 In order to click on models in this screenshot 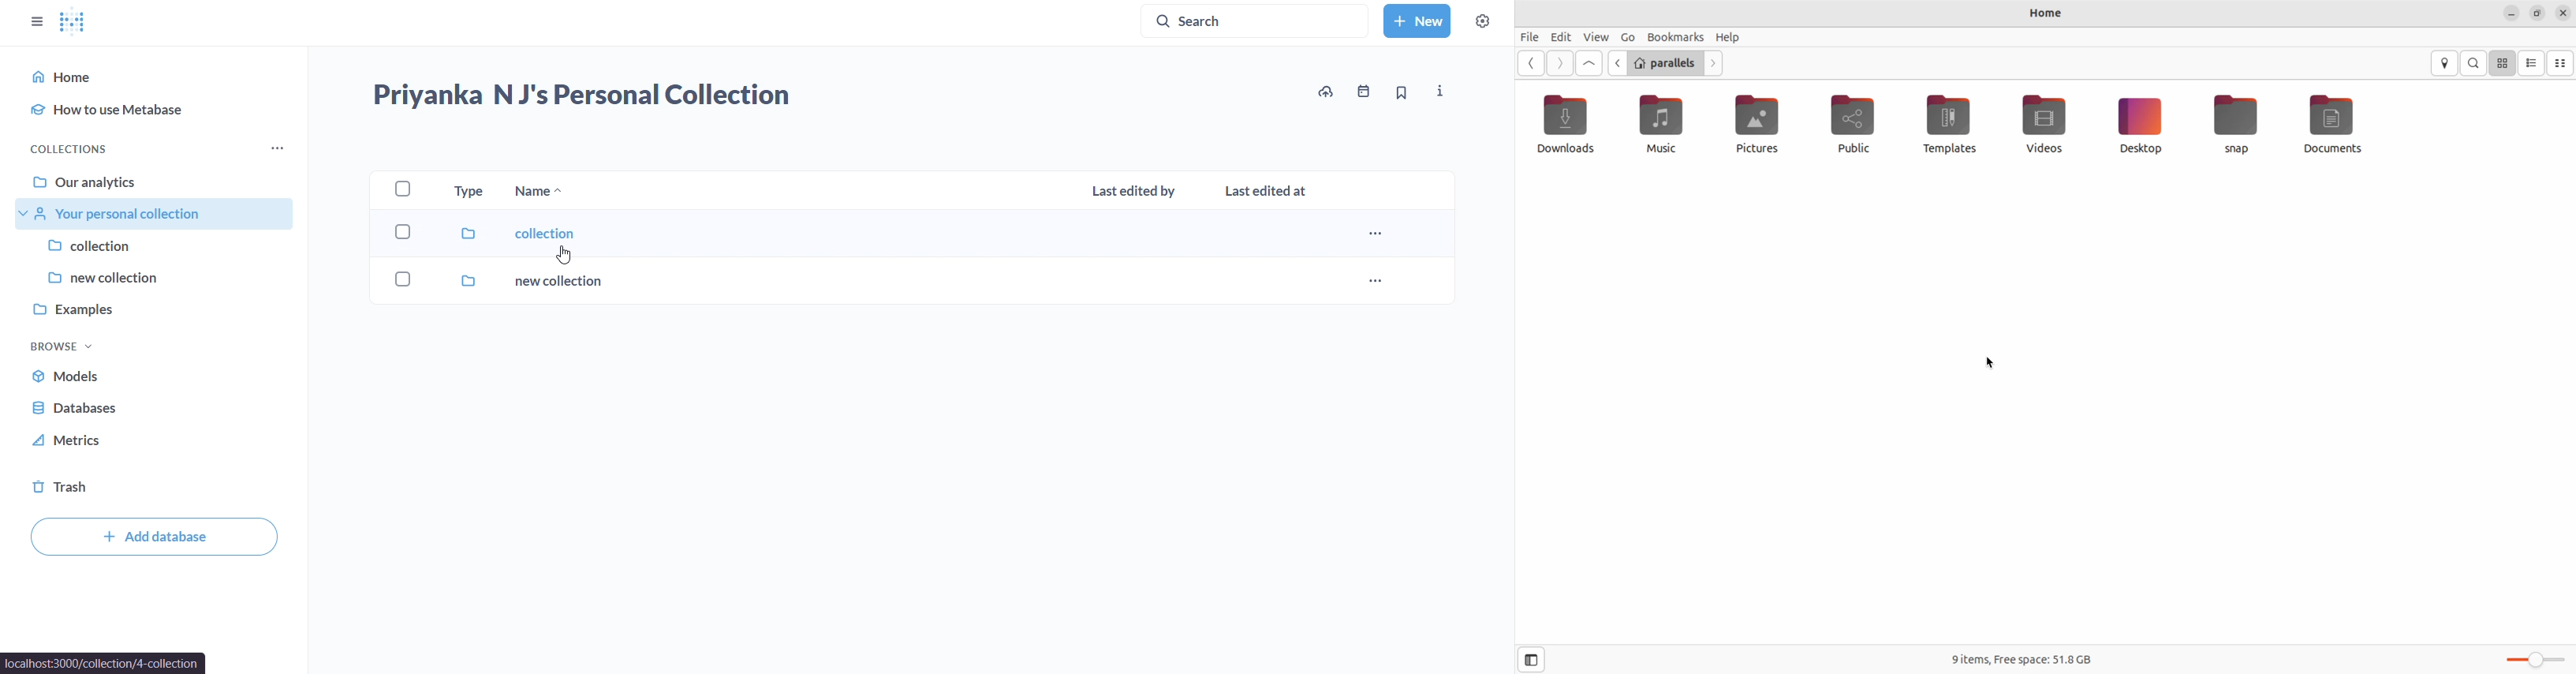, I will do `click(84, 379)`.